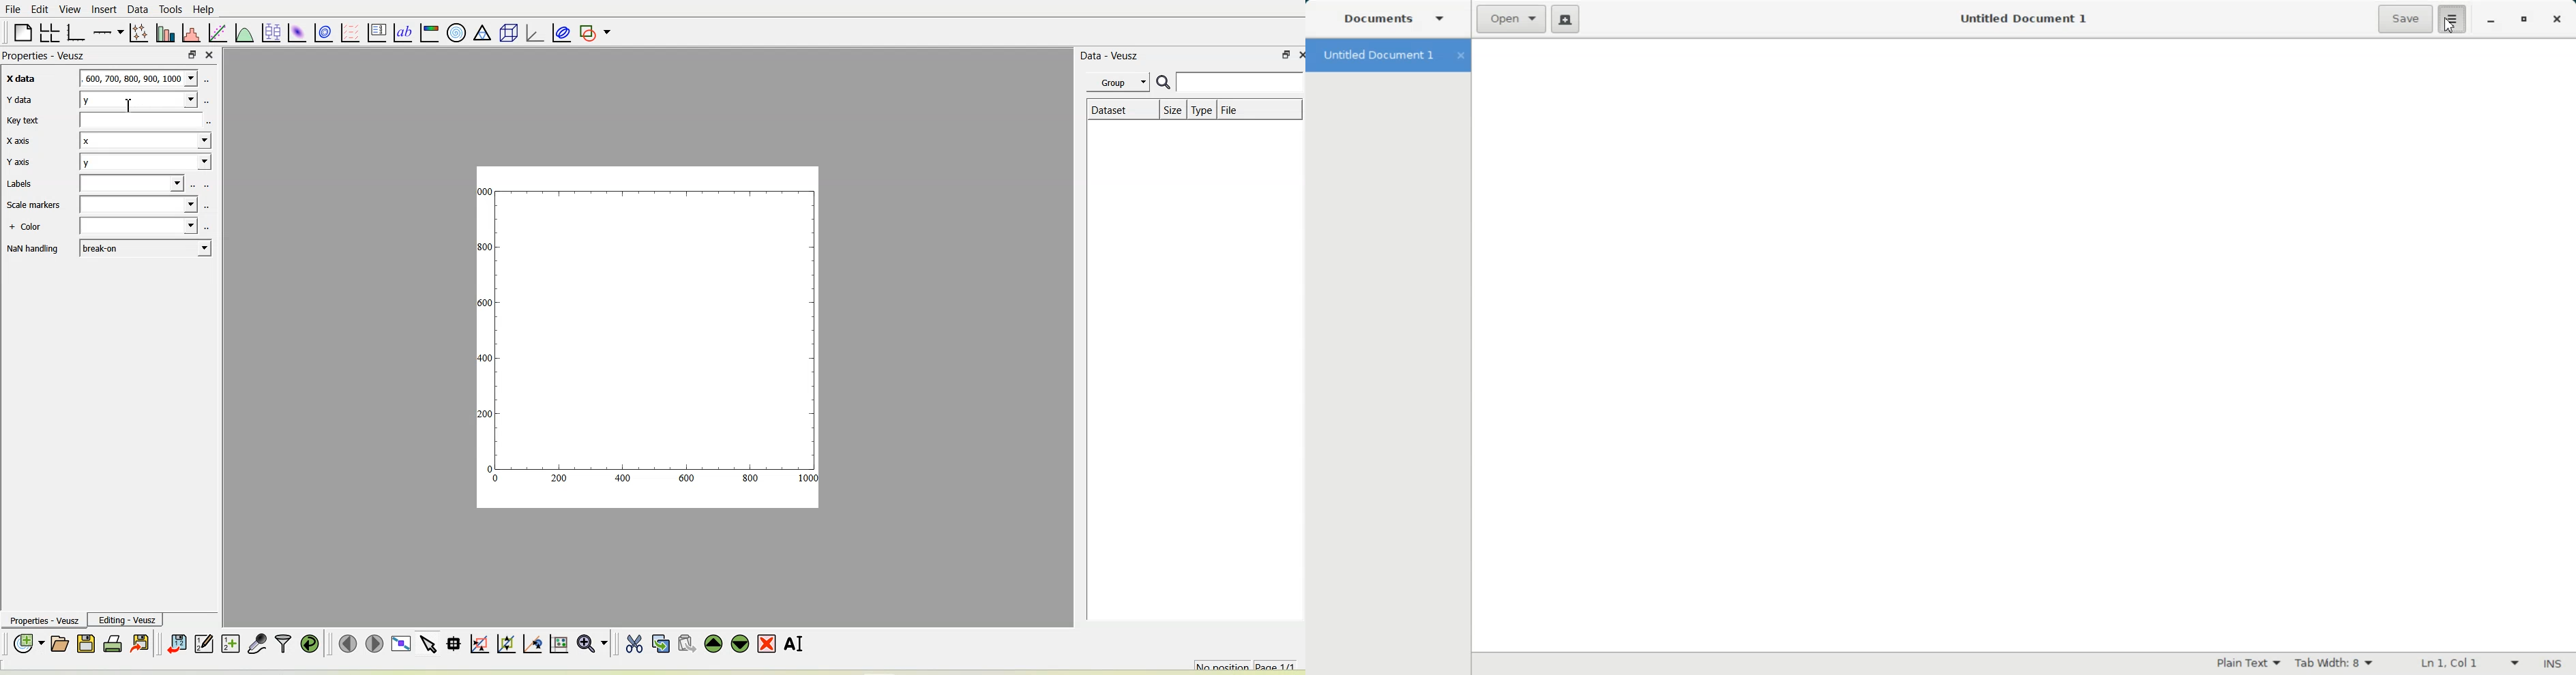 The height and width of the screenshot is (700, 2576). What do you see at coordinates (1280, 665) in the screenshot?
I see `Page 1/1` at bounding box center [1280, 665].